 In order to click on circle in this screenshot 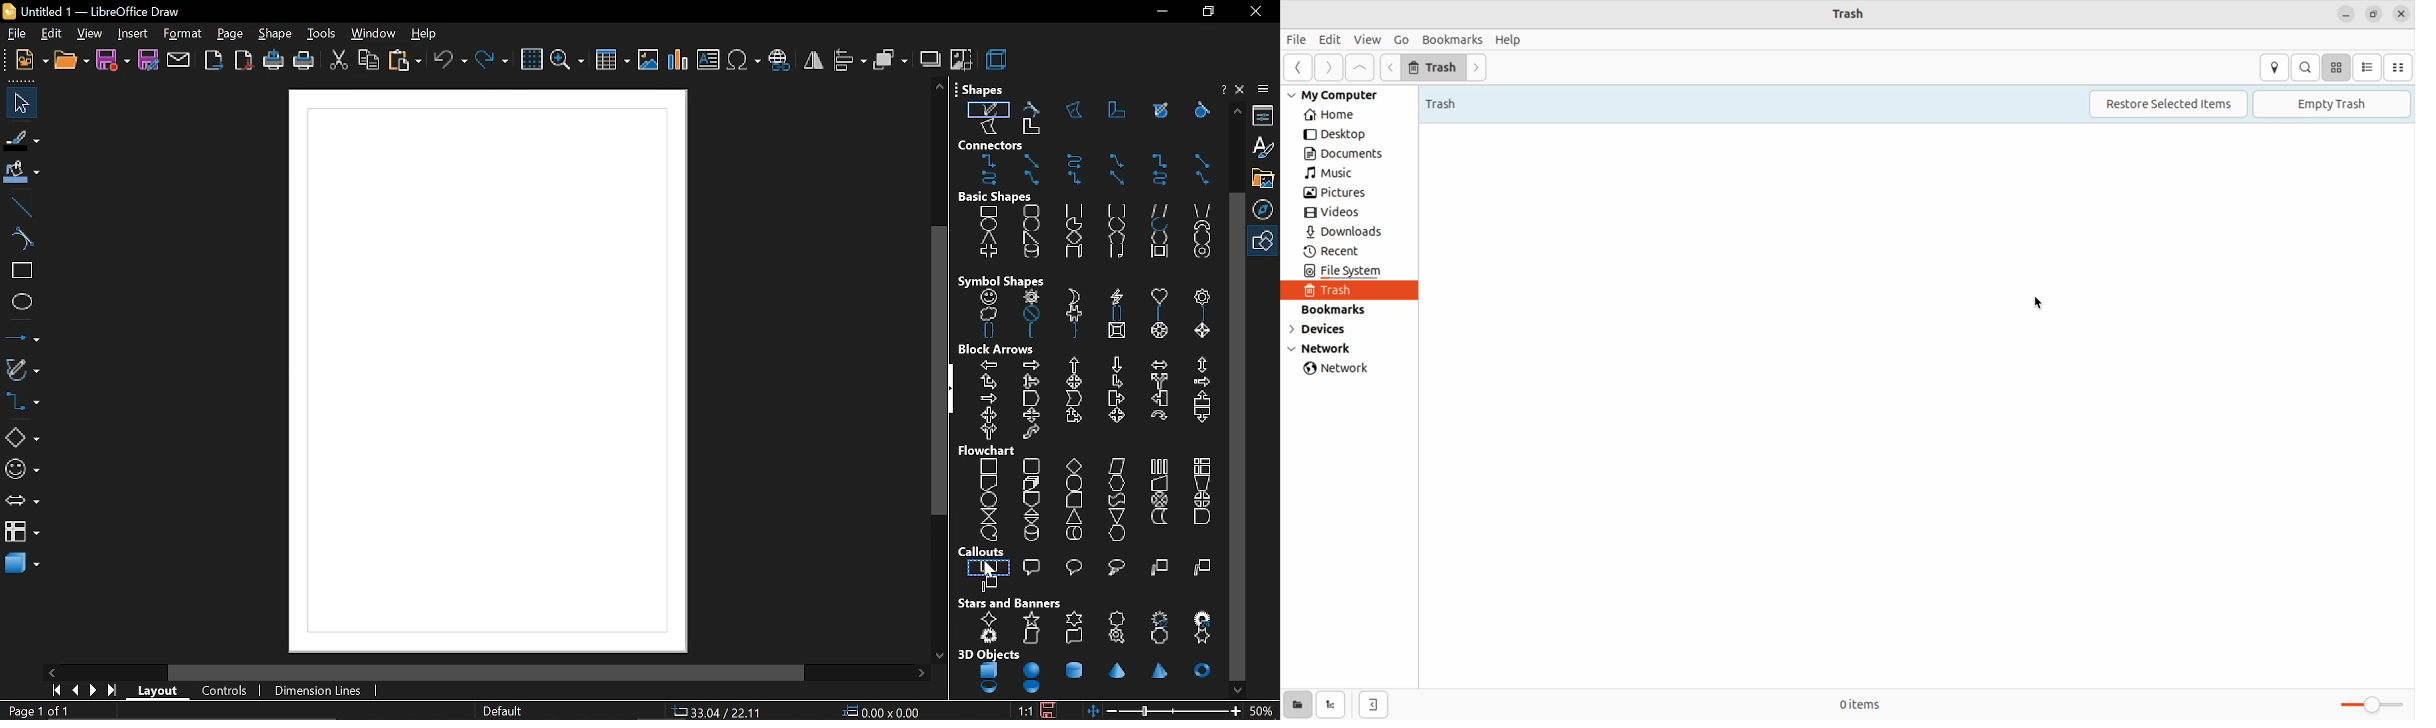, I will do `click(1031, 226)`.